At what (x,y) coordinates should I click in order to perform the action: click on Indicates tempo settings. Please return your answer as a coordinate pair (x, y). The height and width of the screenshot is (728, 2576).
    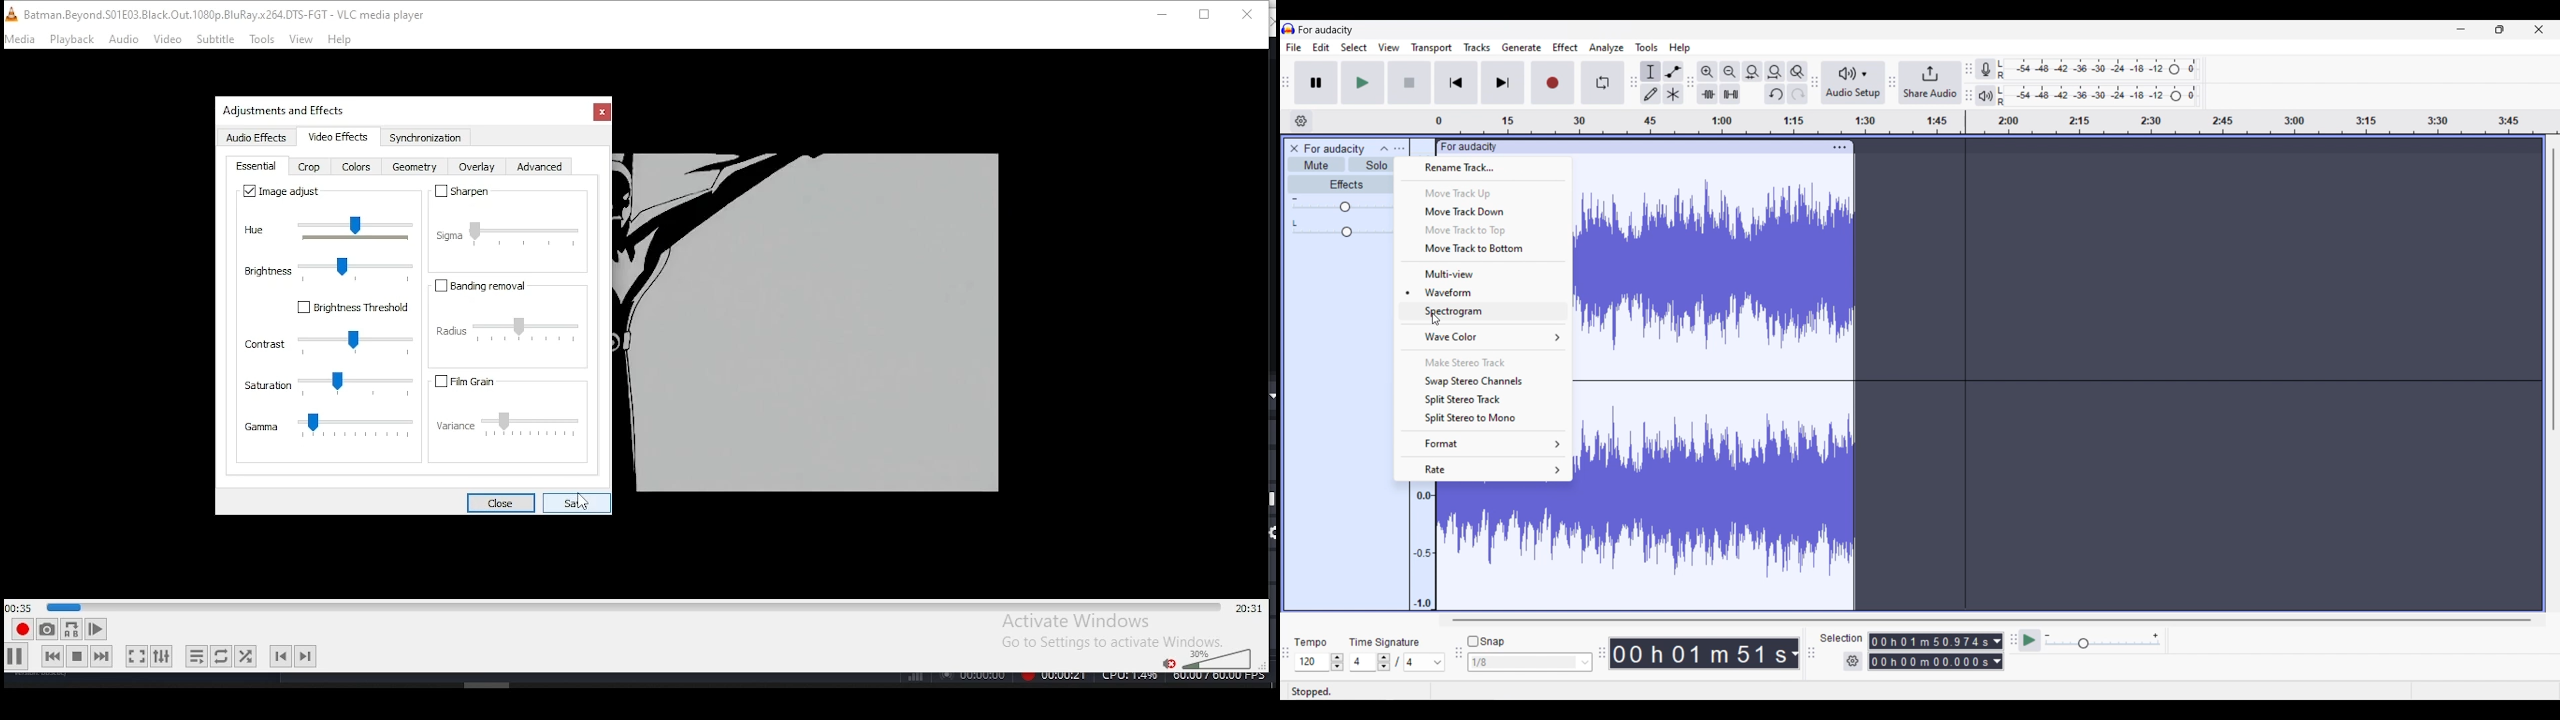
    Looking at the image, I should click on (1311, 642).